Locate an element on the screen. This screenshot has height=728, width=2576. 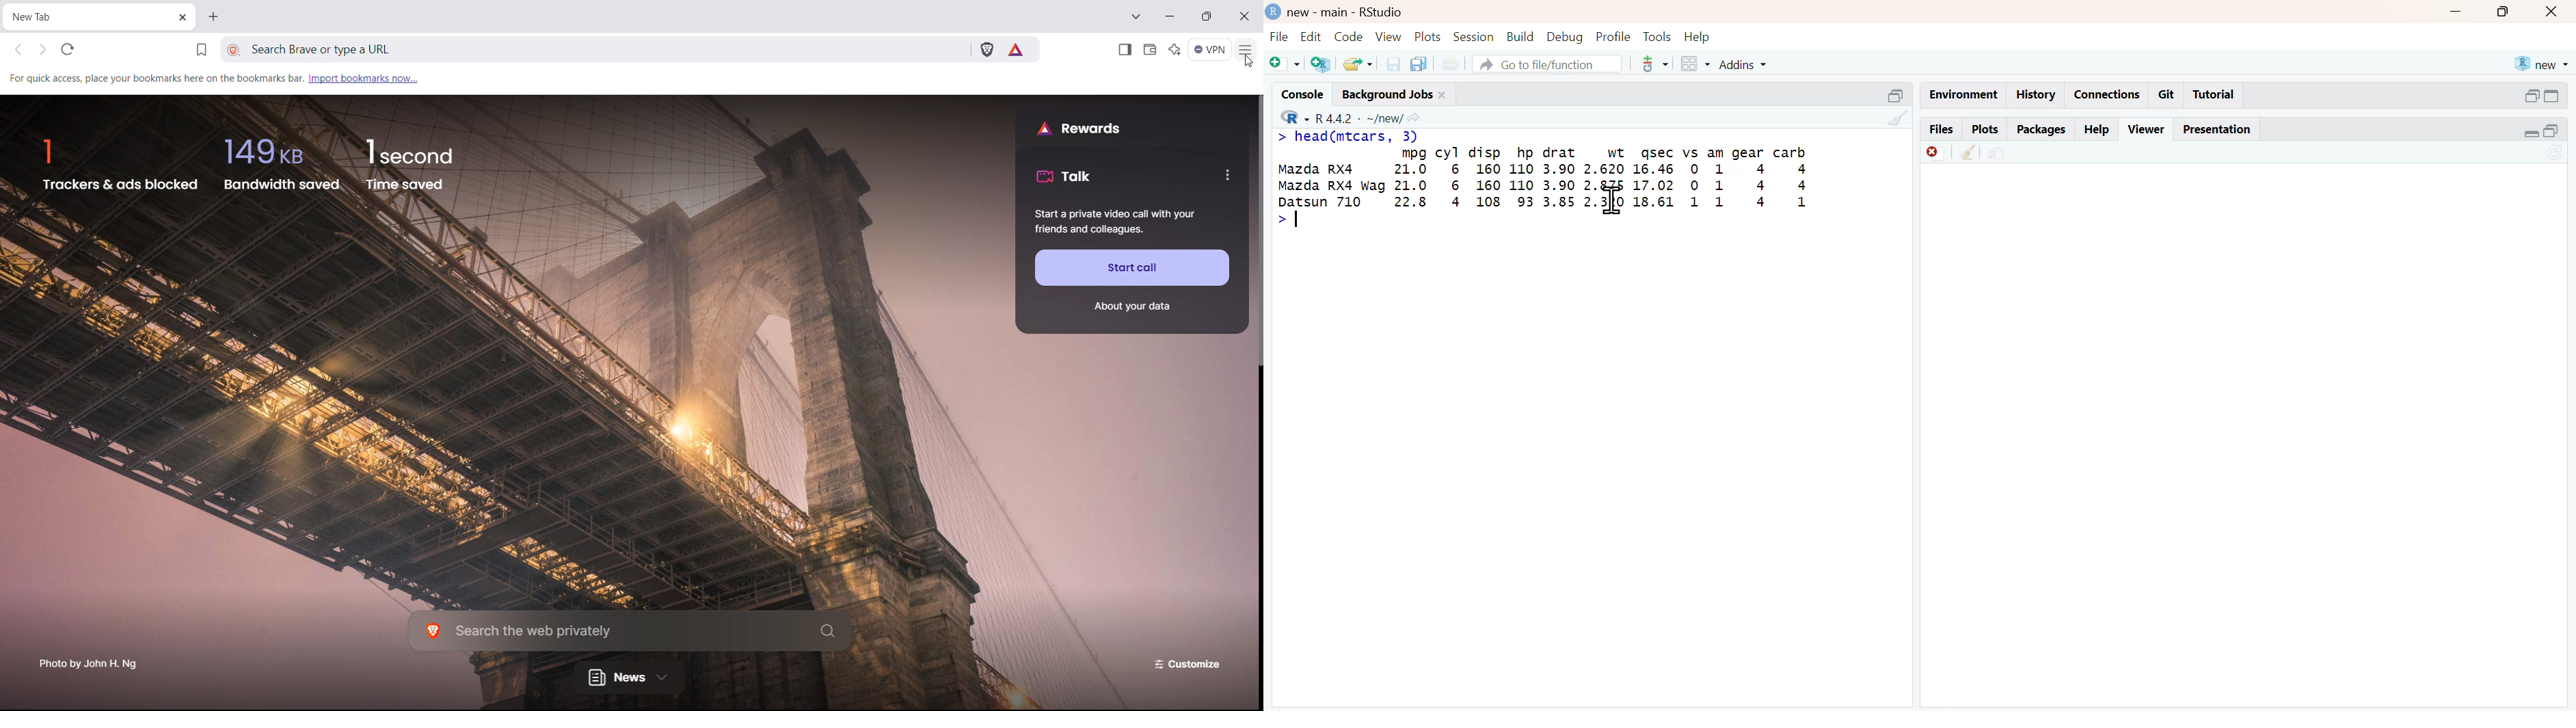
> head(mtcars, 3) is located at coordinates (1353, 135).